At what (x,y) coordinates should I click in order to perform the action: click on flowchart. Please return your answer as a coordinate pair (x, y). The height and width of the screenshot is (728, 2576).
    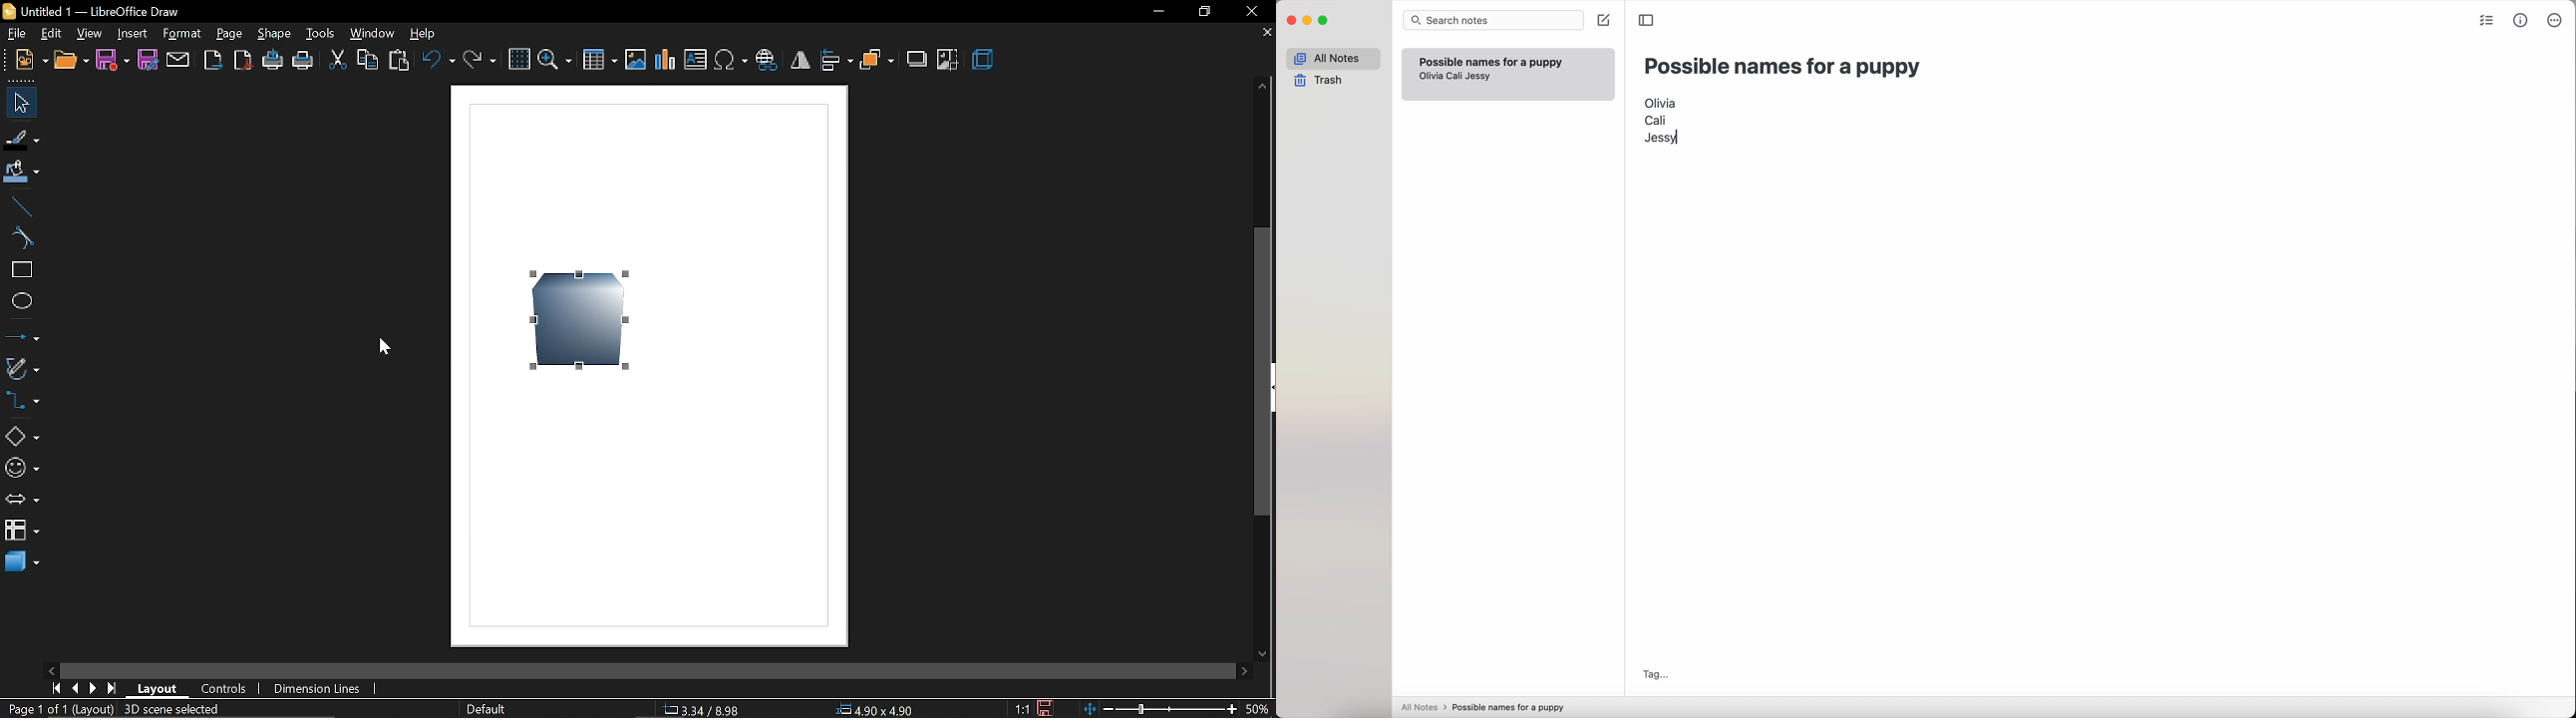
    Looking at the image, I should click on (23, 531).